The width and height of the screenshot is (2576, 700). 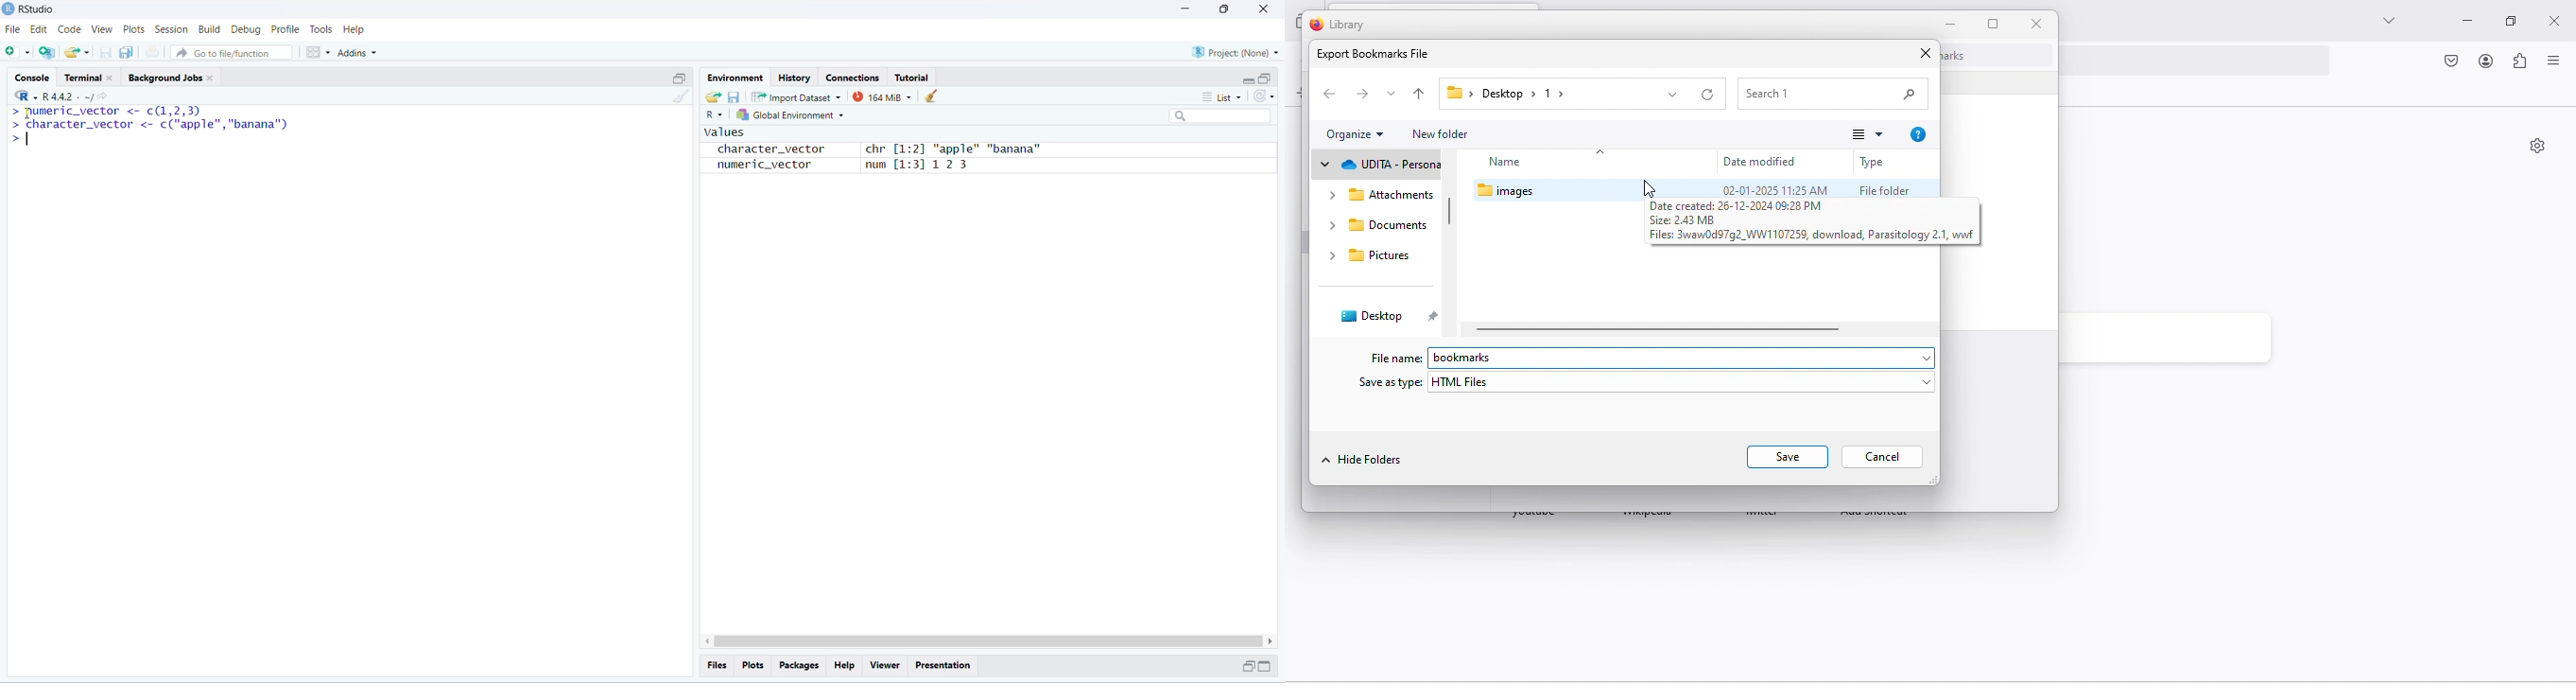 What do you see at coordinates (43, 96) in the screenshot?
I see `"R442` at bounding box center [43, 96].